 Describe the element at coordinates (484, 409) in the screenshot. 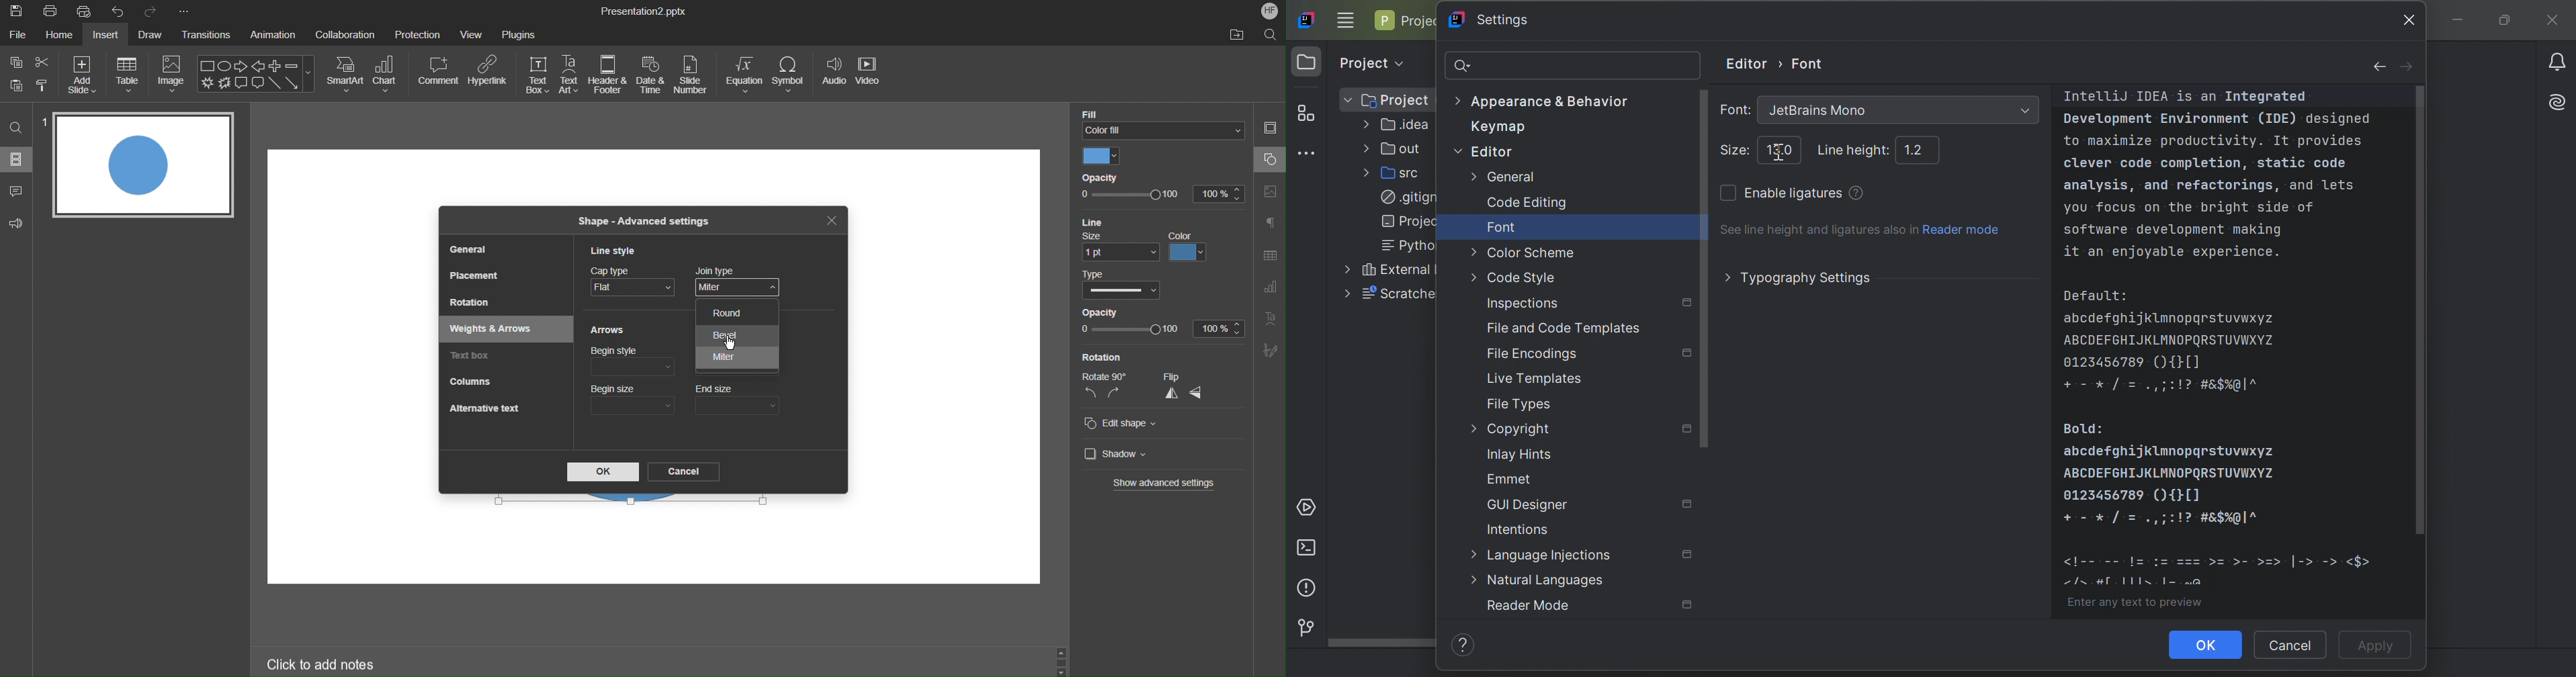

I see `Alternative Text` at that location.